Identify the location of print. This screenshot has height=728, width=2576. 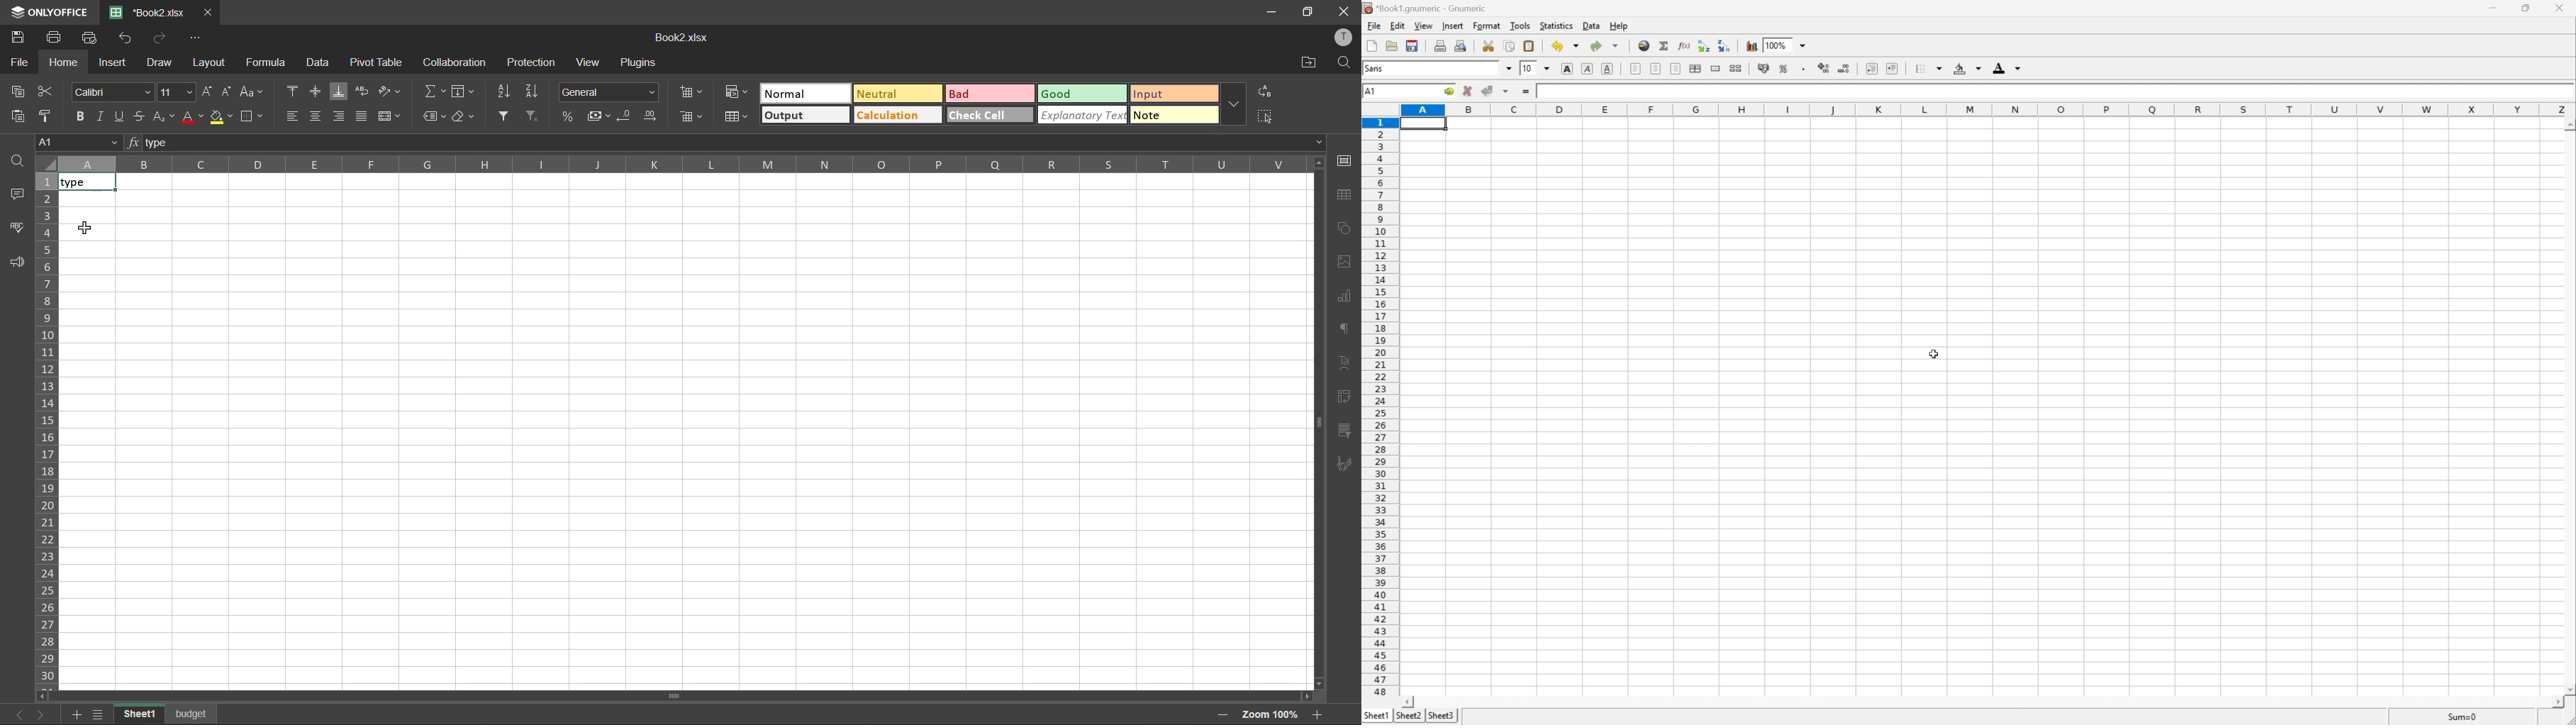
(56, 38).